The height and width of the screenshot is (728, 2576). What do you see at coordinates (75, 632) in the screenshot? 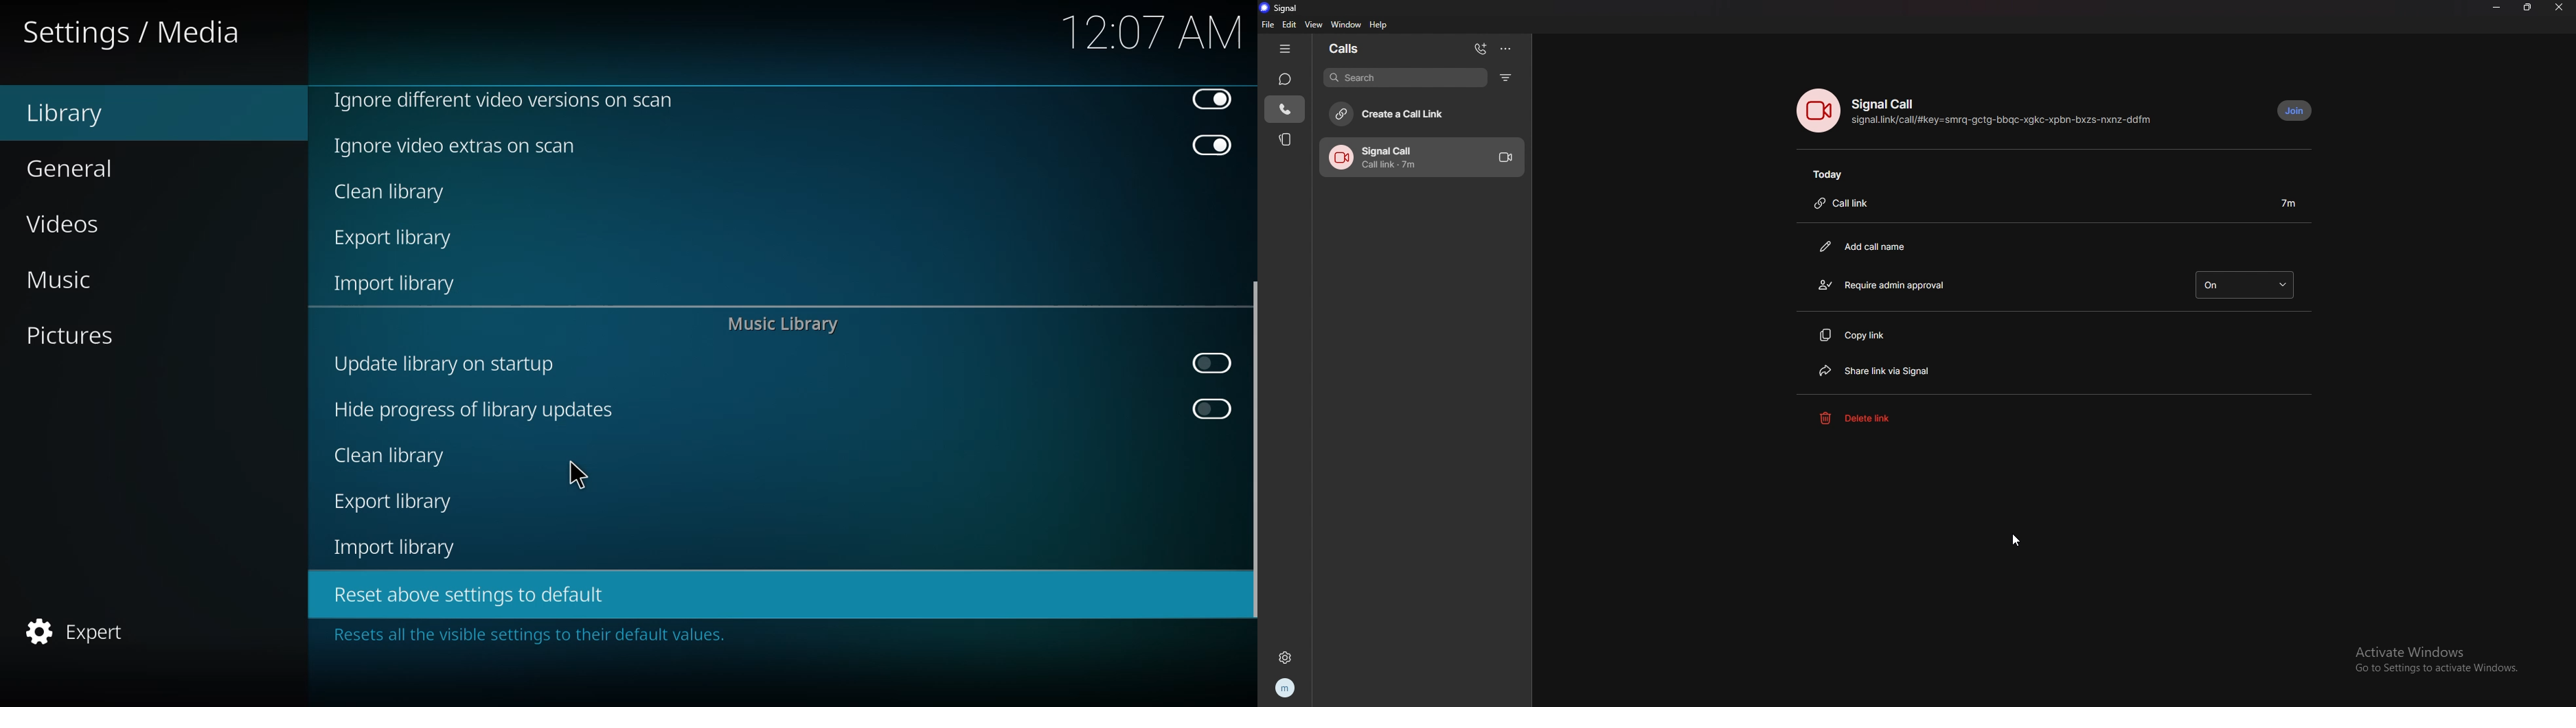
I see `expert` at bounding box center [75, 632].